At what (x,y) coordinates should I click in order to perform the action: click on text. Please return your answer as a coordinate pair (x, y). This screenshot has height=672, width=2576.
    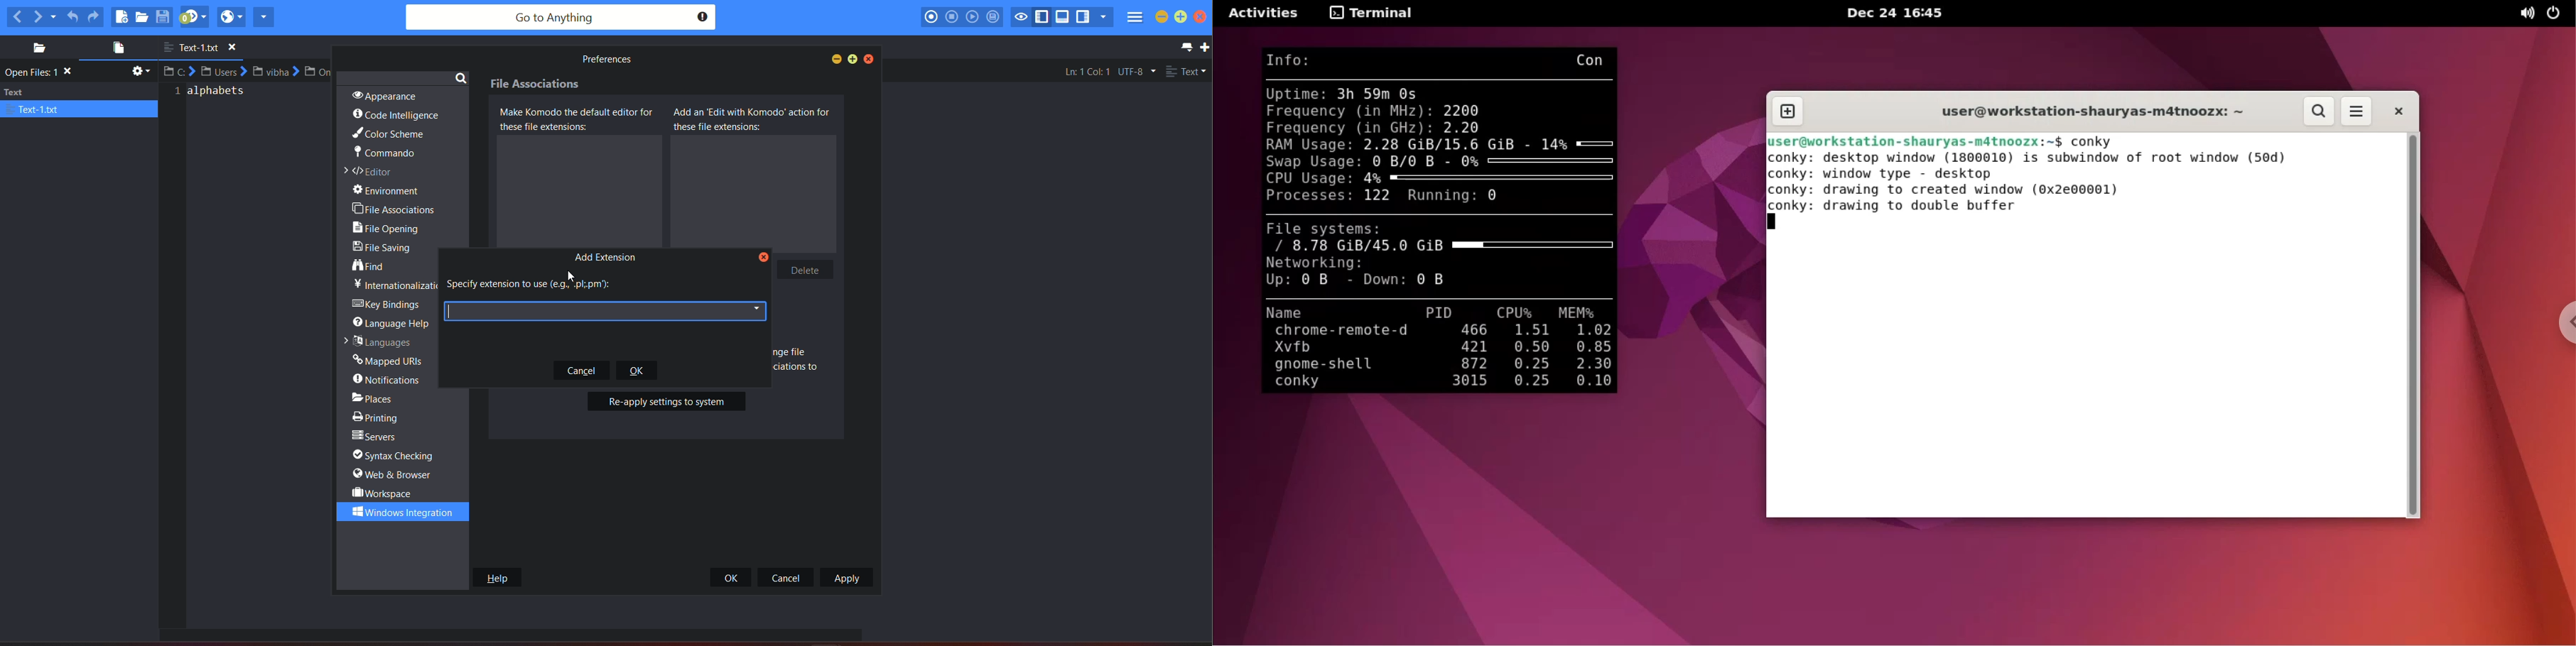
    Looking at the image, I should click on (537, 285).